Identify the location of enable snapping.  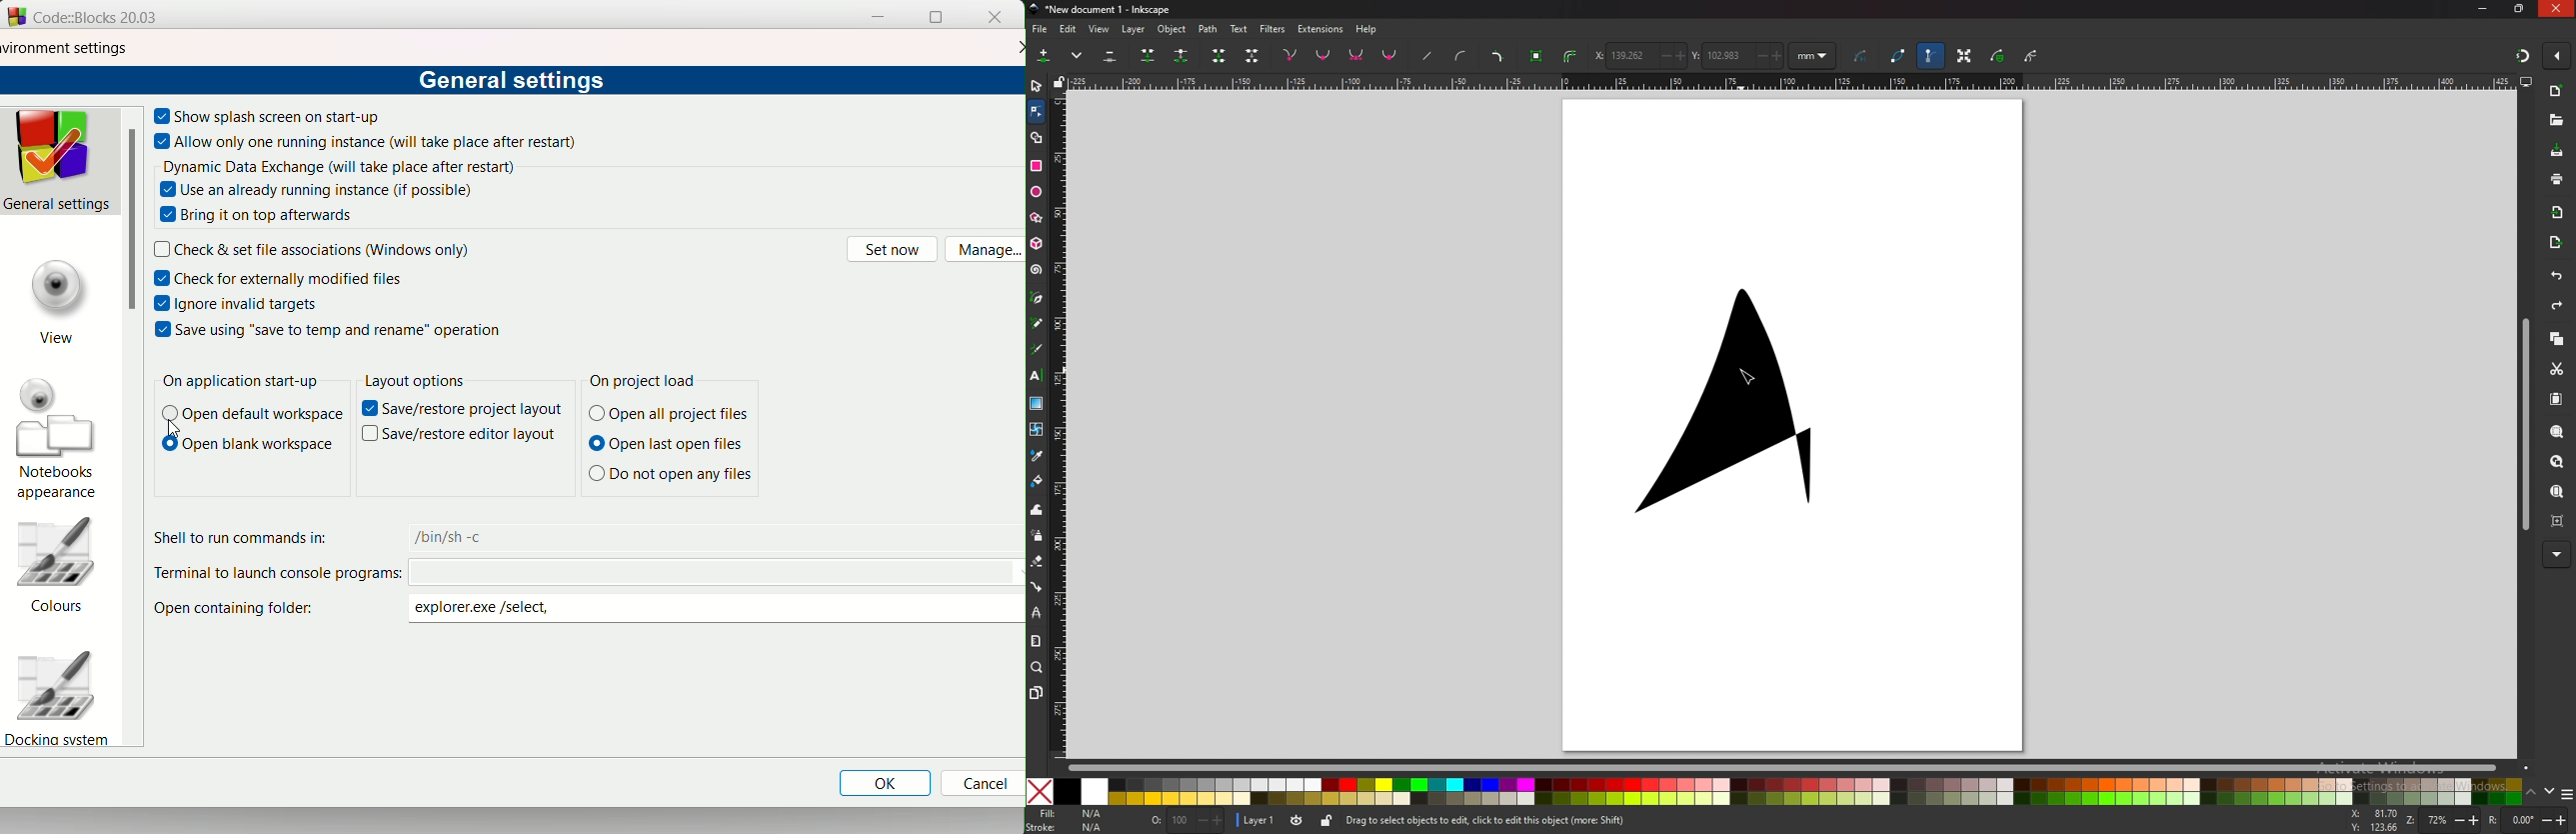
(2557, 54).